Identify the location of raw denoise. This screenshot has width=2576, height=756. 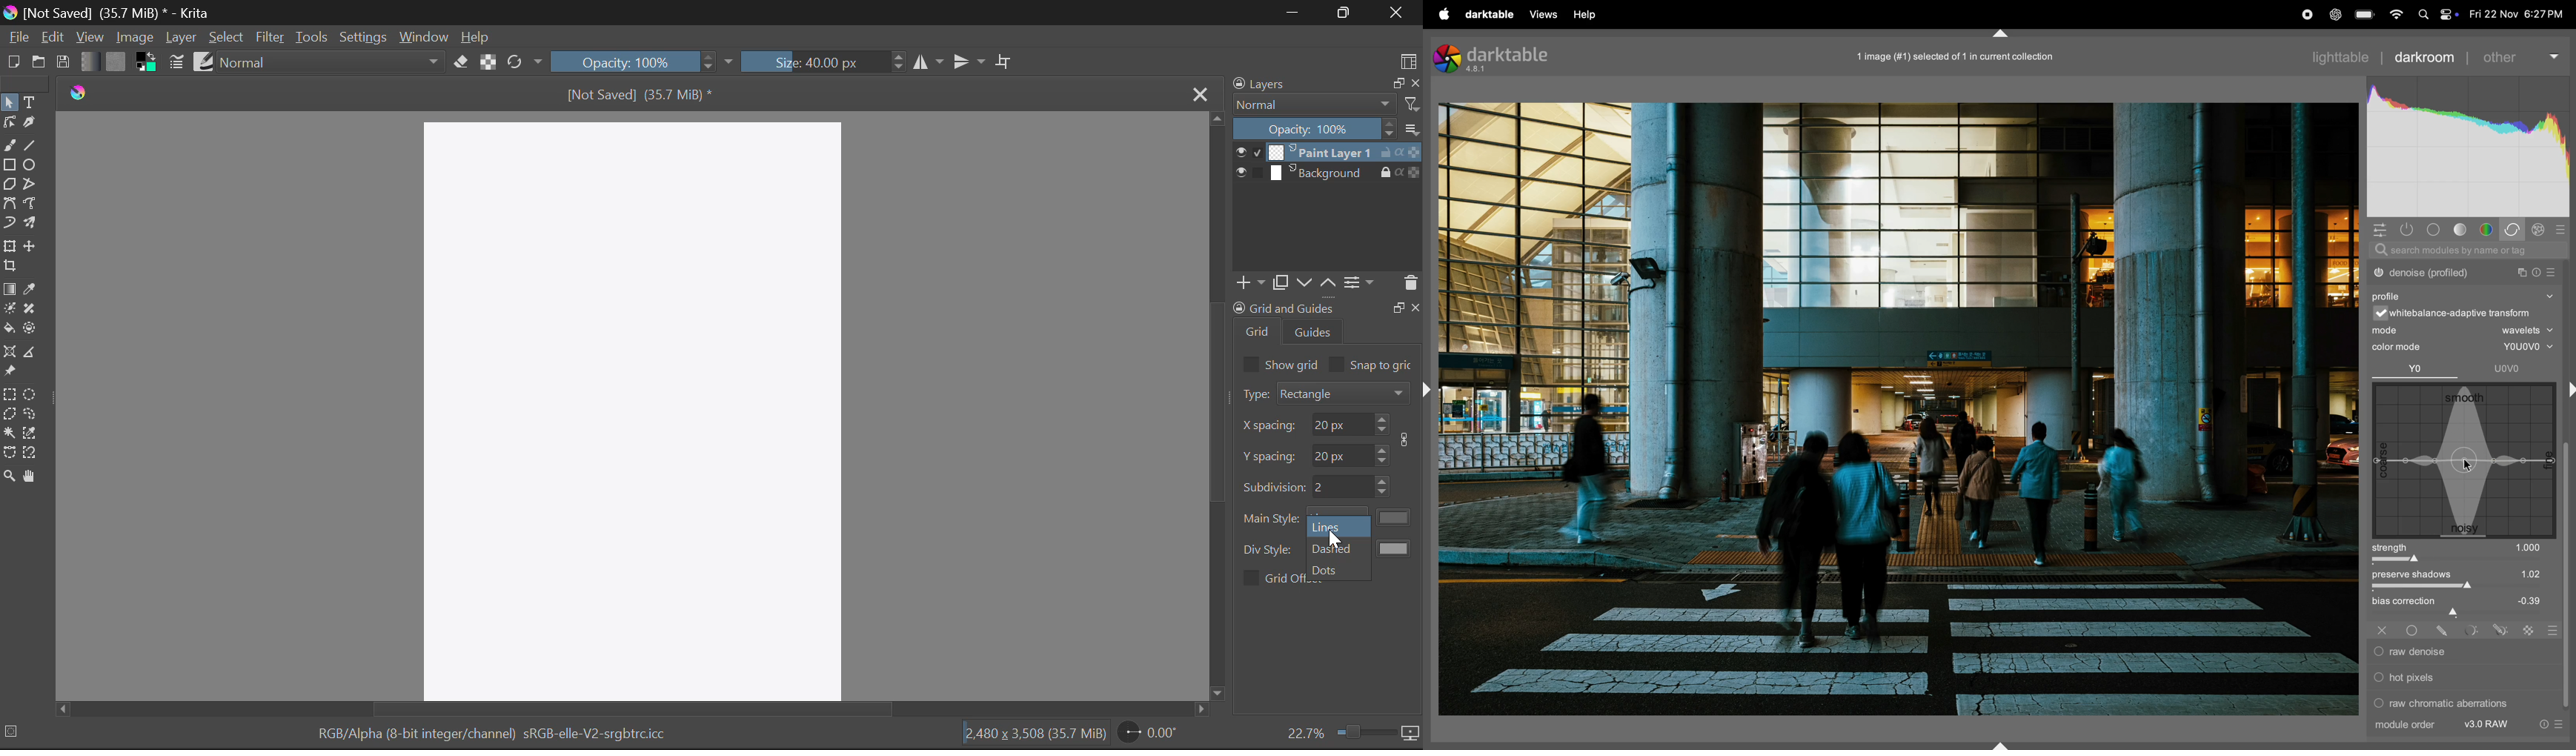
(2459, 653).